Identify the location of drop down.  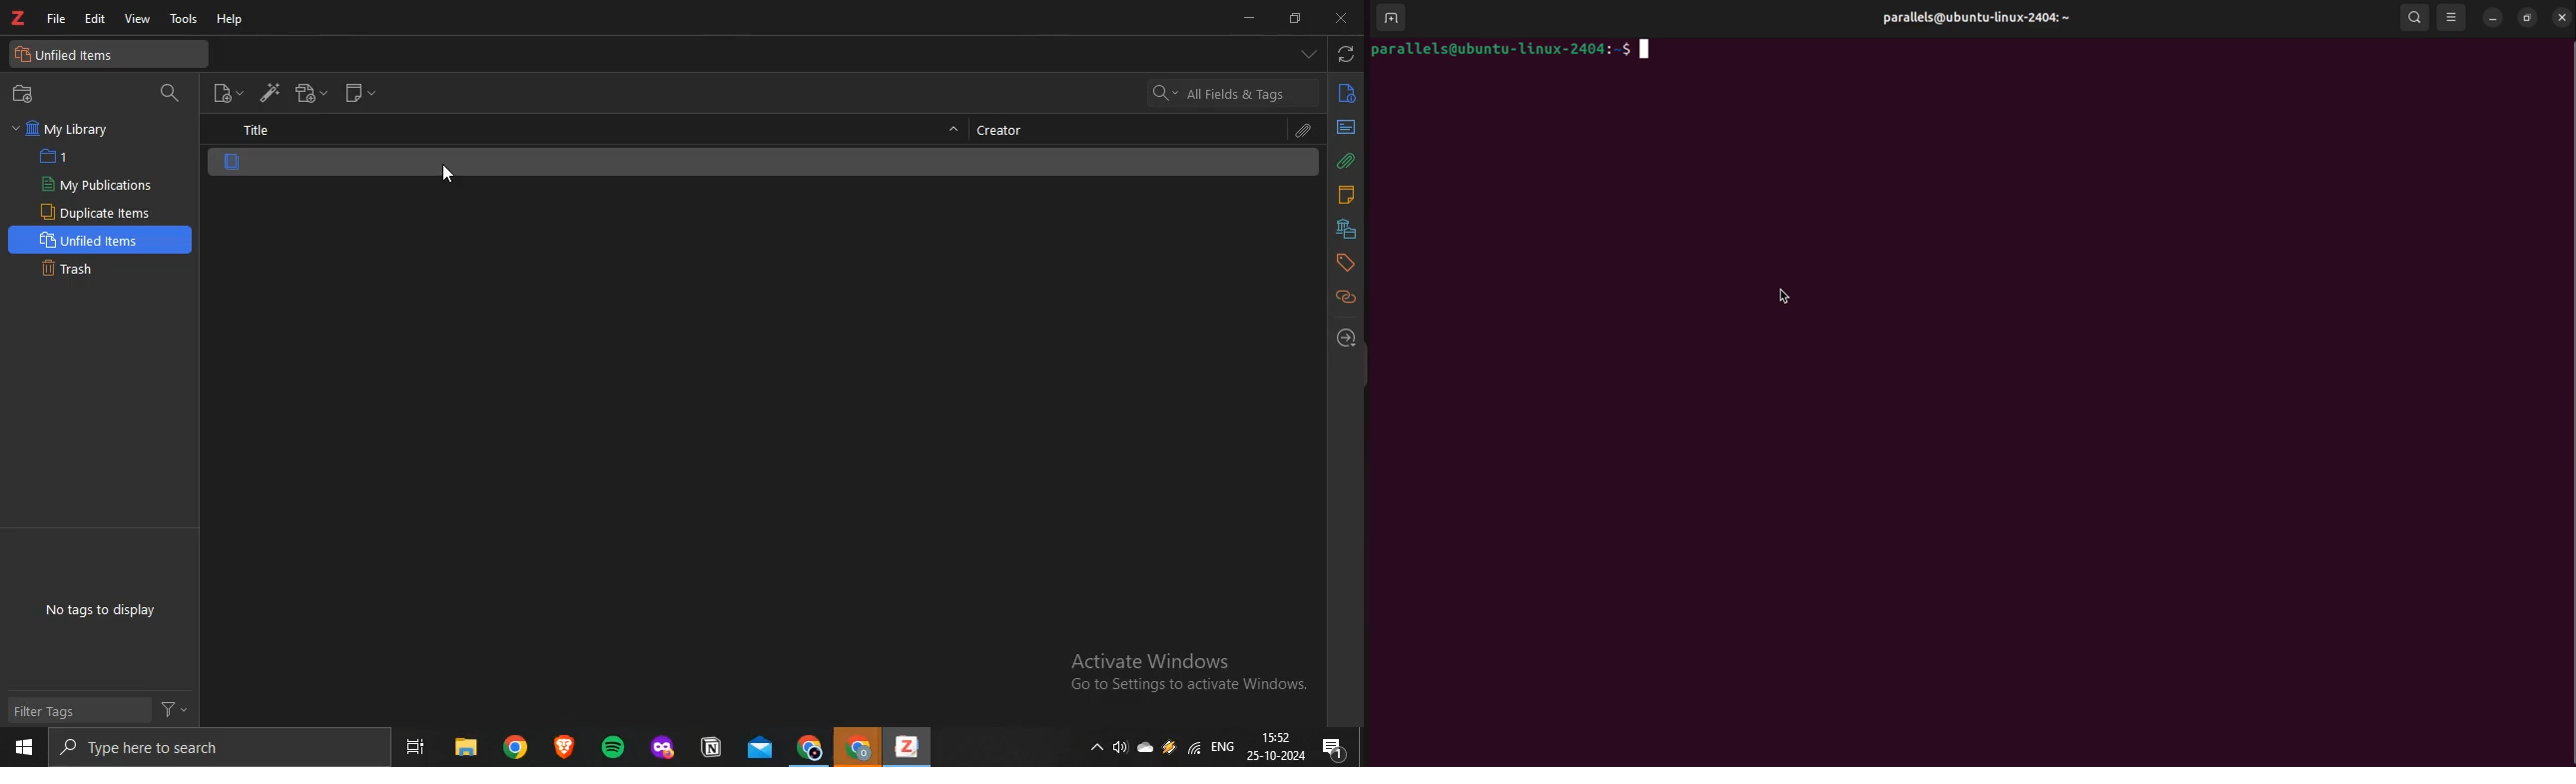
(1309, 54).